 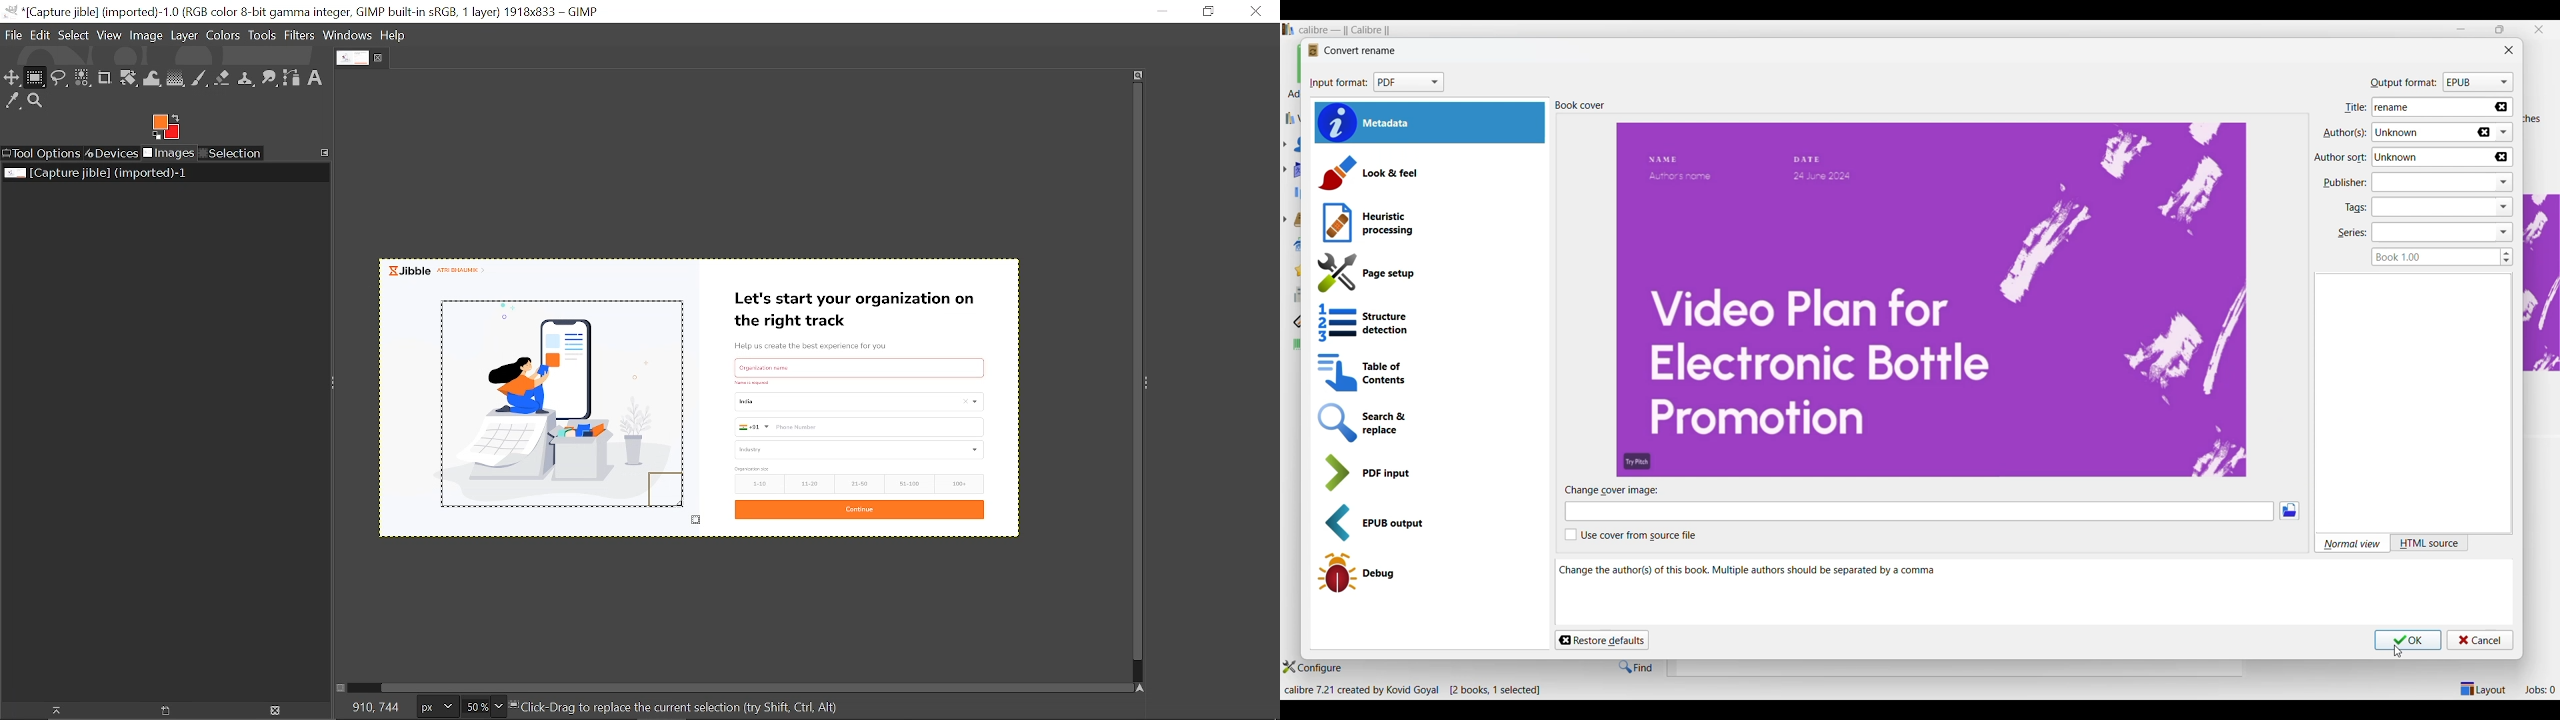 What do you see at coordinates (1138, 75) in the screenshot?
I see `Zoom when window size changes` at bounding box center [1138, 75].